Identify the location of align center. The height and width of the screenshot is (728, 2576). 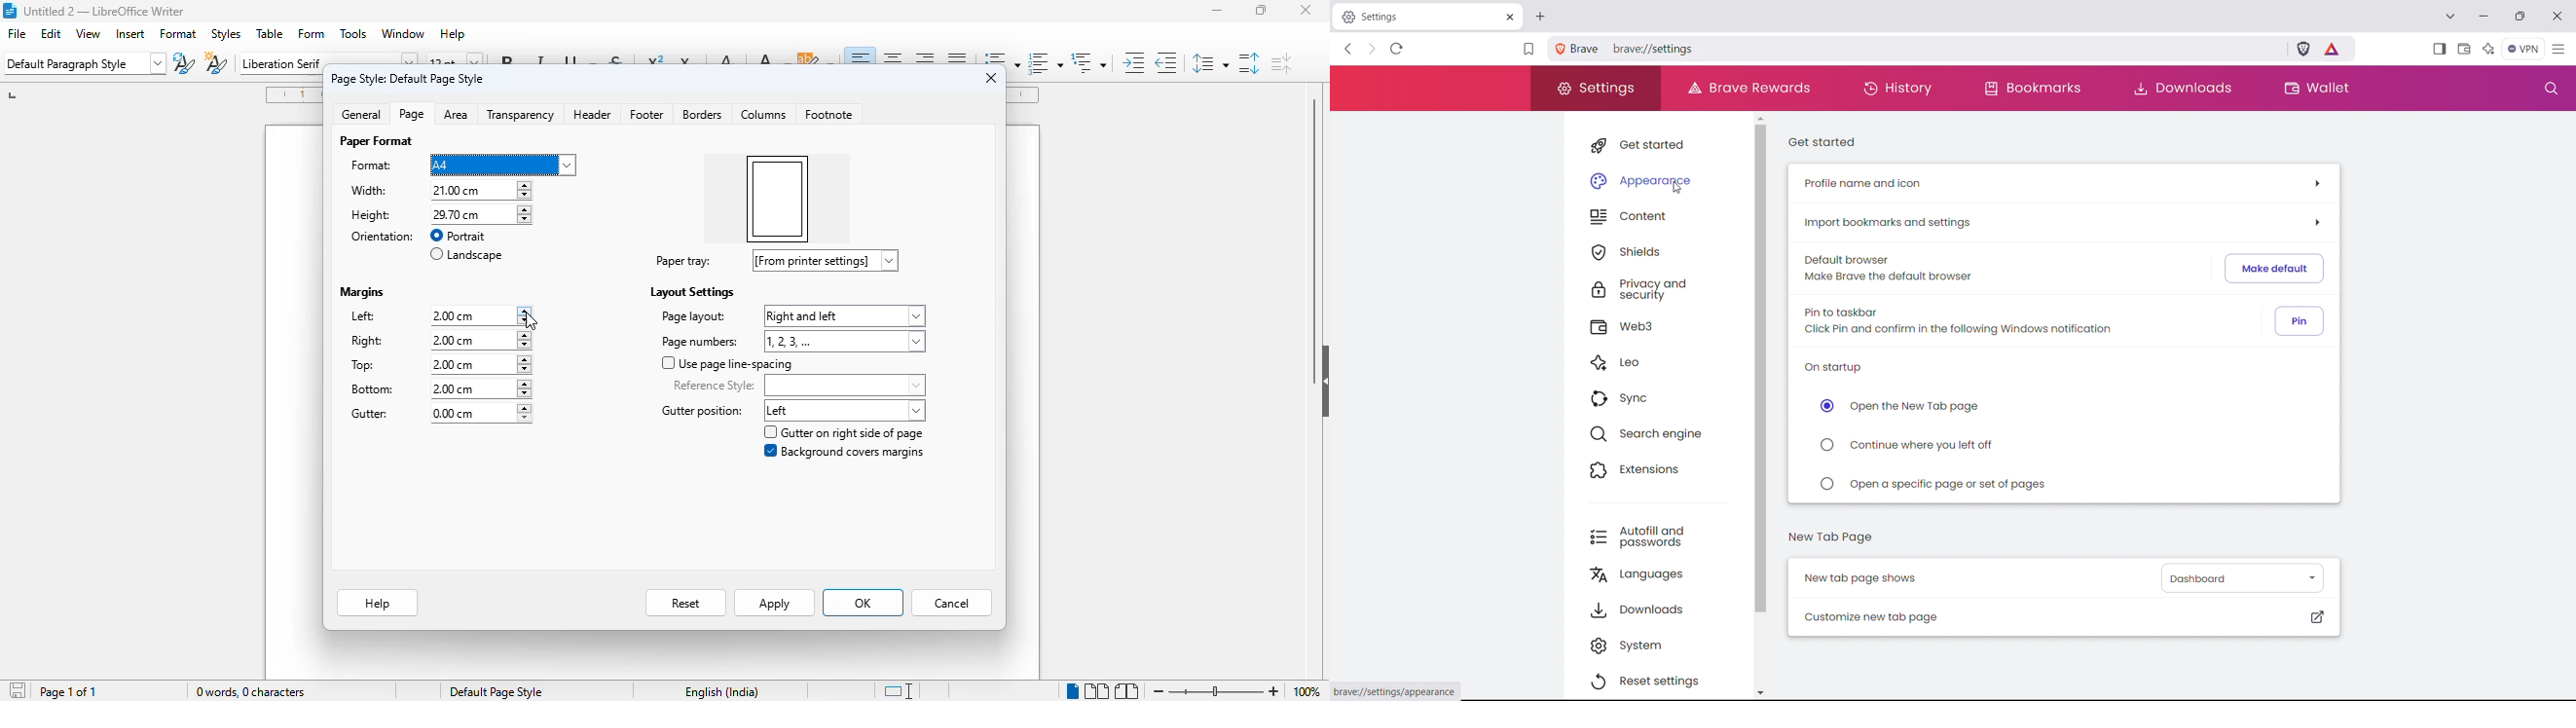
(894, 57).